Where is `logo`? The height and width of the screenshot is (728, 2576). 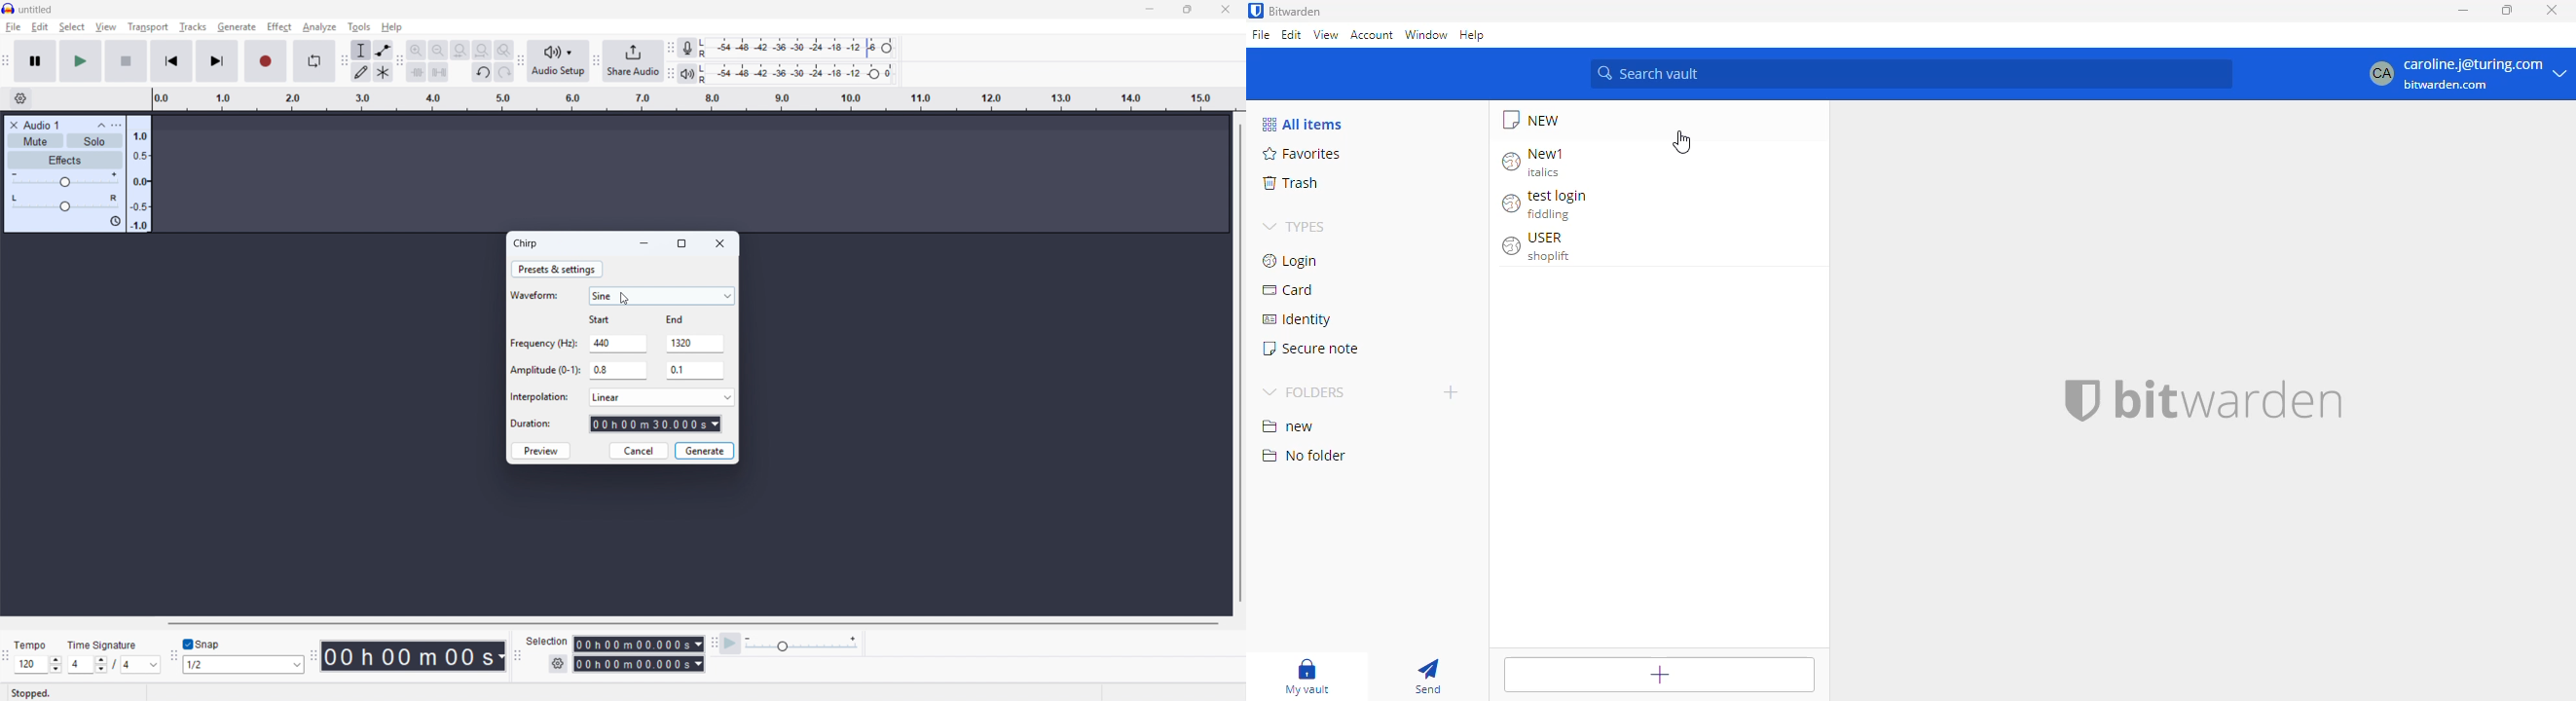
logo is located at coordinates (2083, 400).